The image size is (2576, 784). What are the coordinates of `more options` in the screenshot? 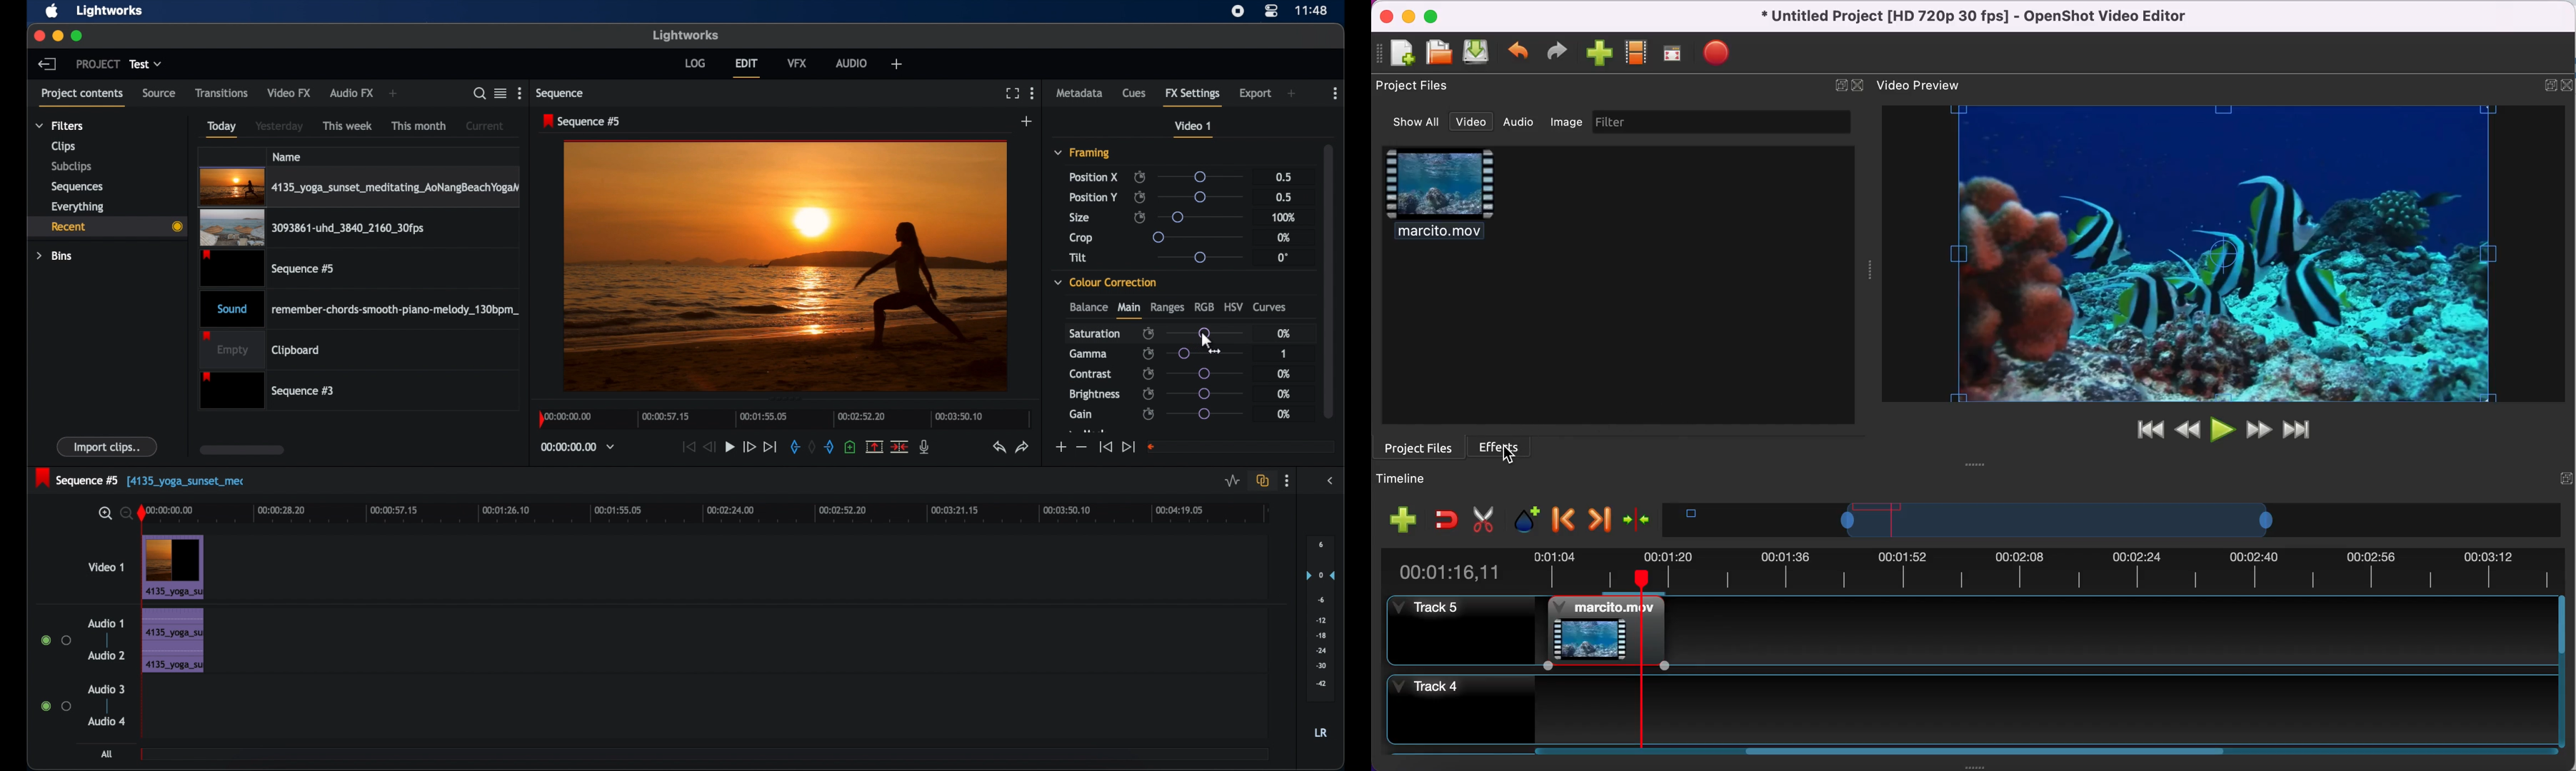 It's located at (1032, 93).